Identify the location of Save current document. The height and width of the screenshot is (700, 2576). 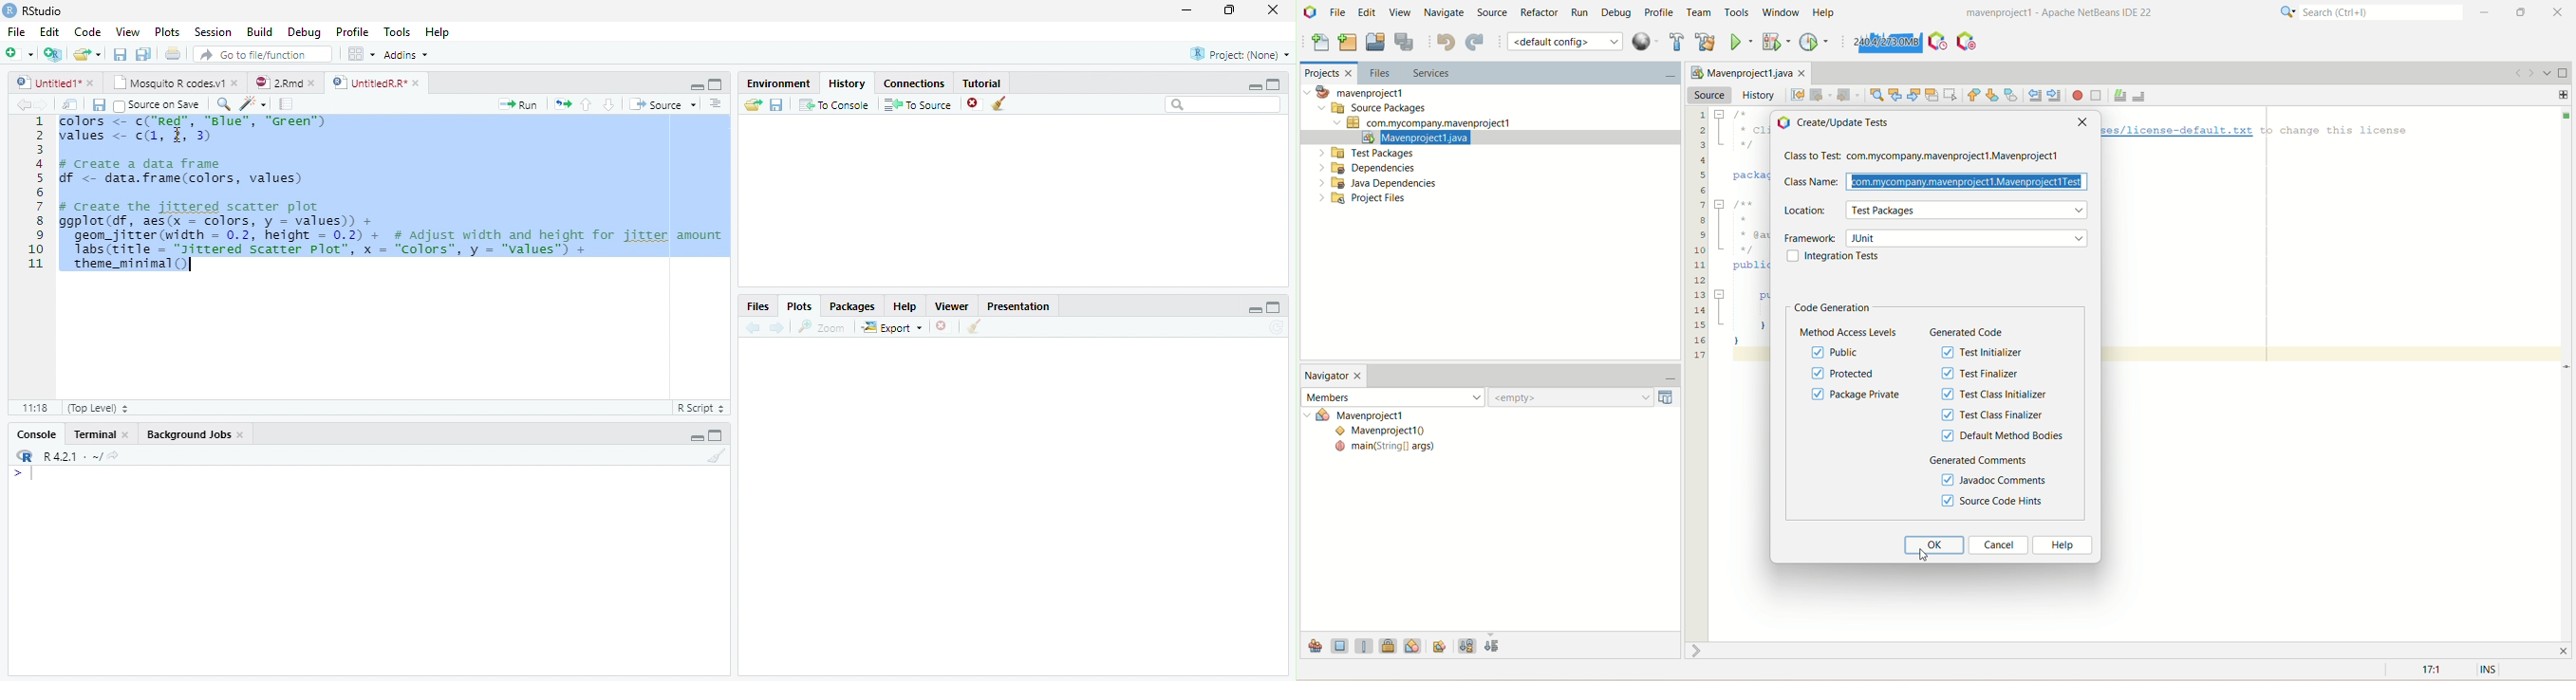
(121, 54).